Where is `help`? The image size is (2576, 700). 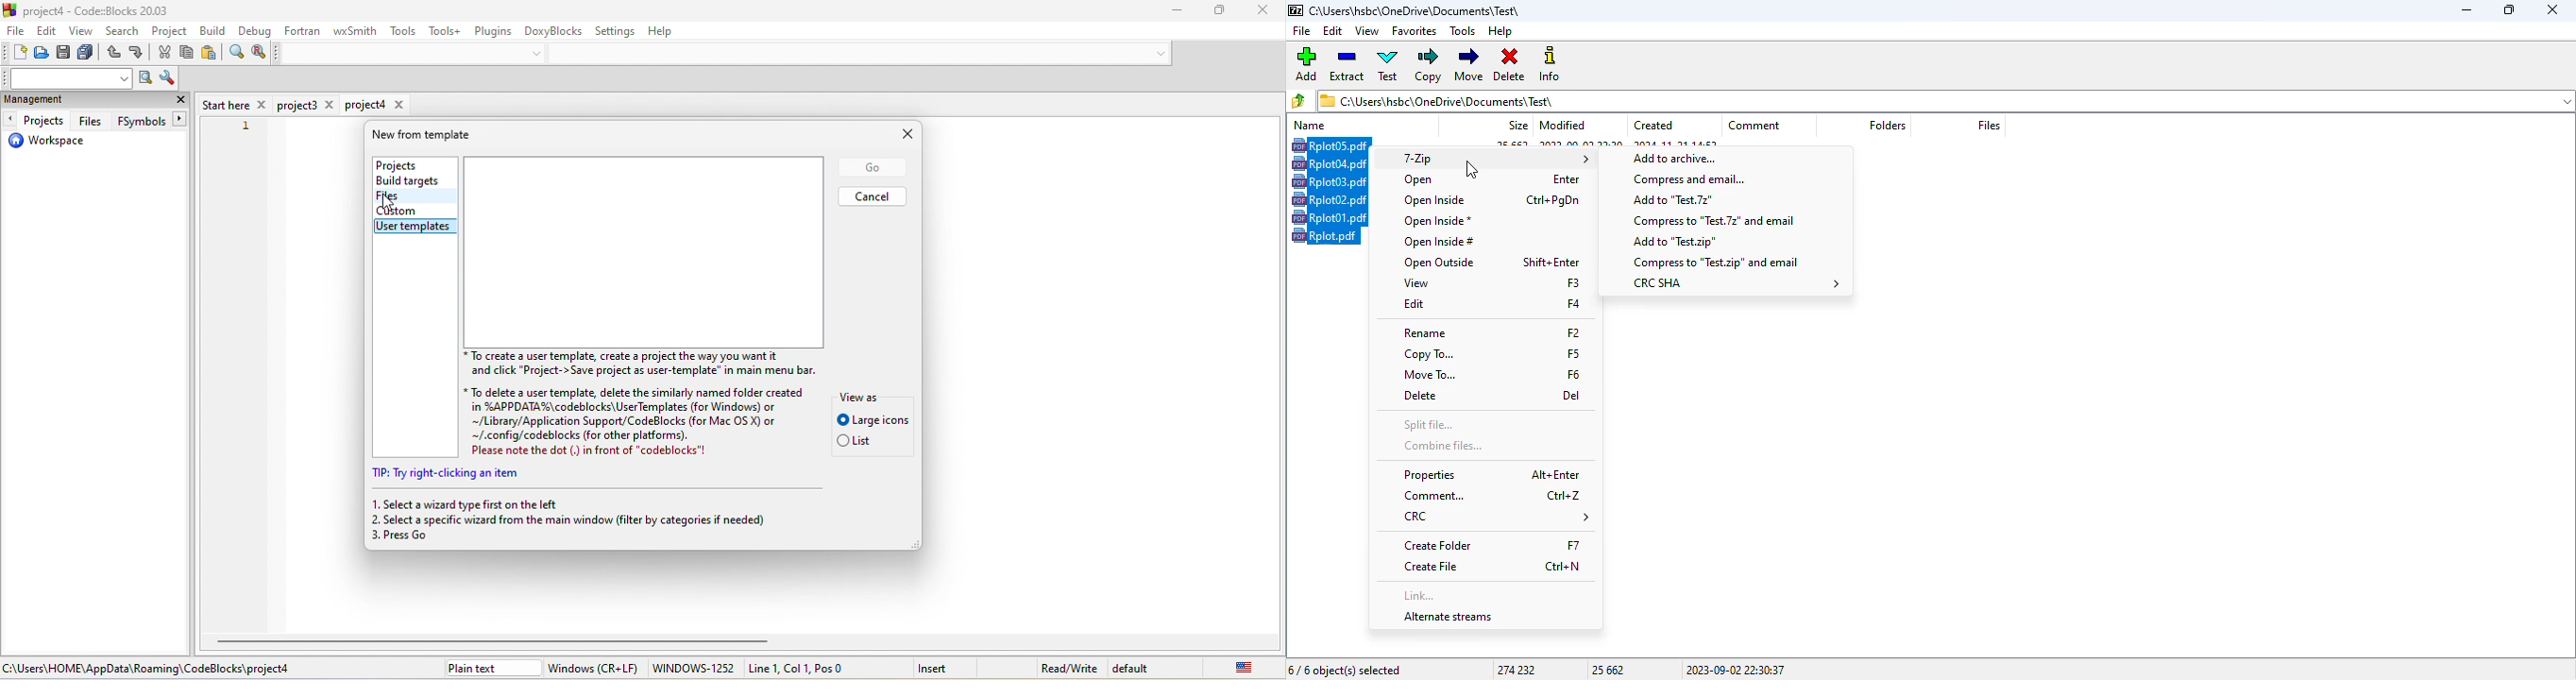 help is located at coordinates (1500, 31).